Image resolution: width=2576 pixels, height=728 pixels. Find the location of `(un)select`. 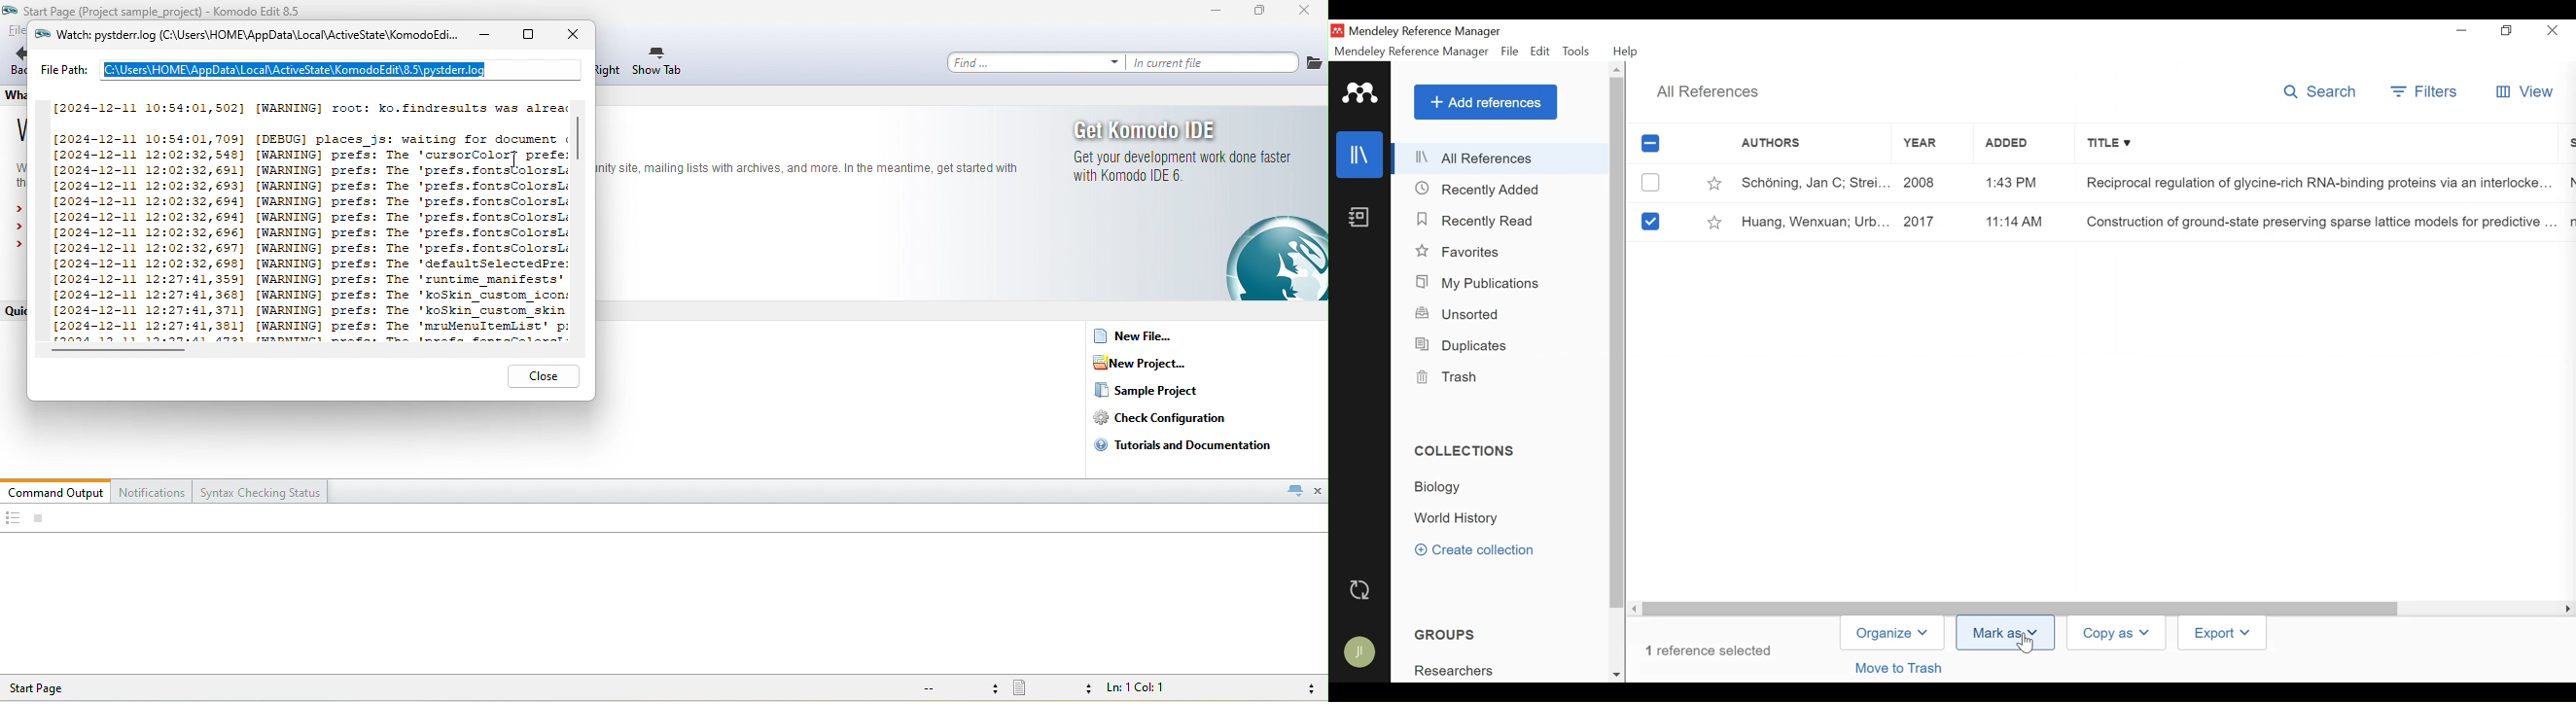

(un)select is located at coordinates (1650, 144).